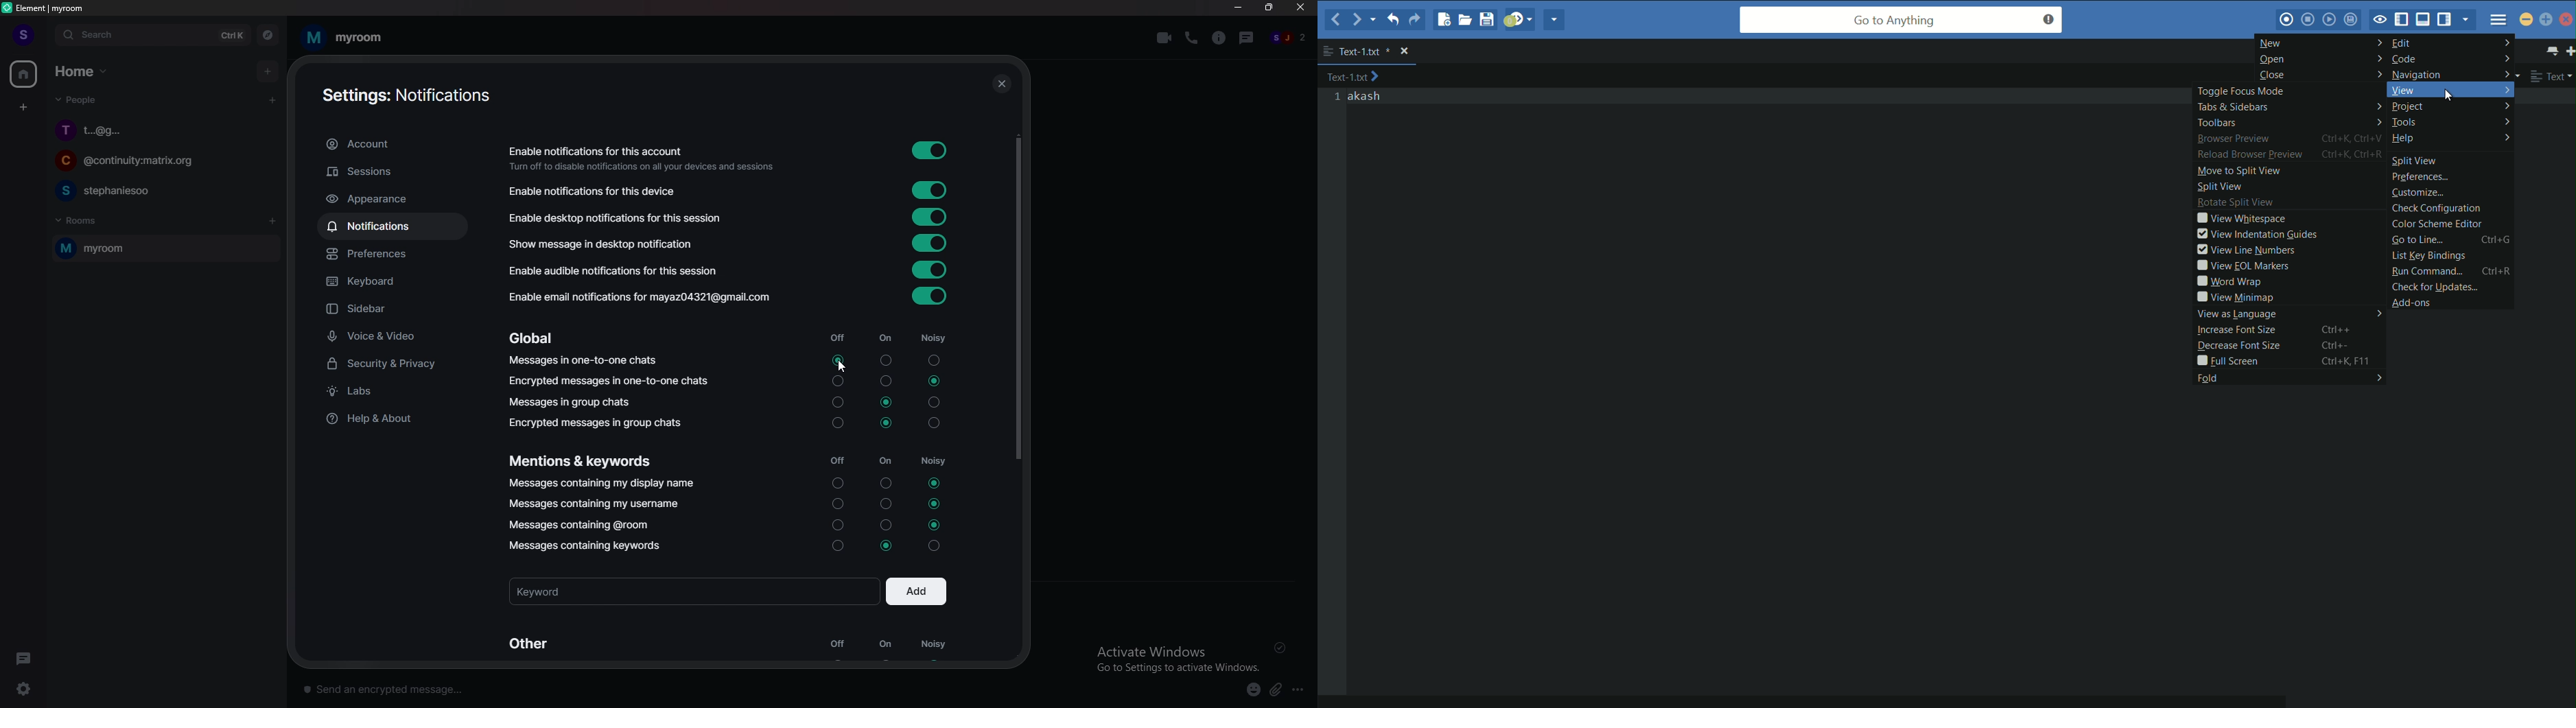  Describe the element at coordinates (932, 243) in the screenshot. I see `toggle` at that location.